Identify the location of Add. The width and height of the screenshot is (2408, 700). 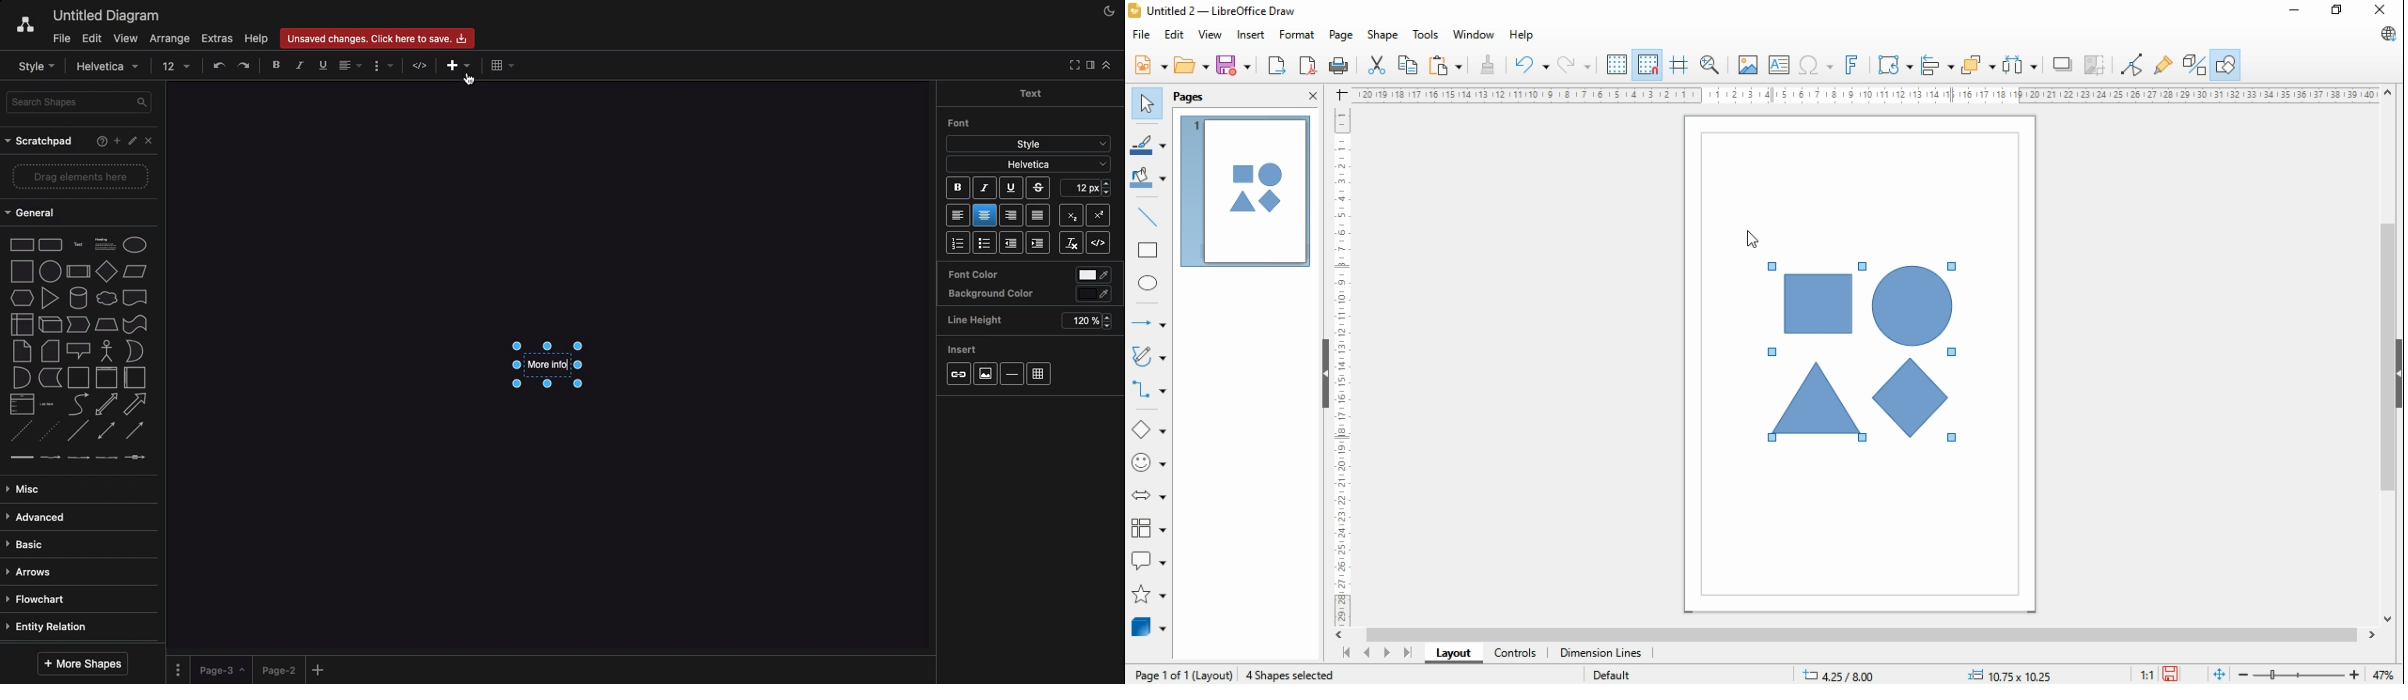
(453, 66).